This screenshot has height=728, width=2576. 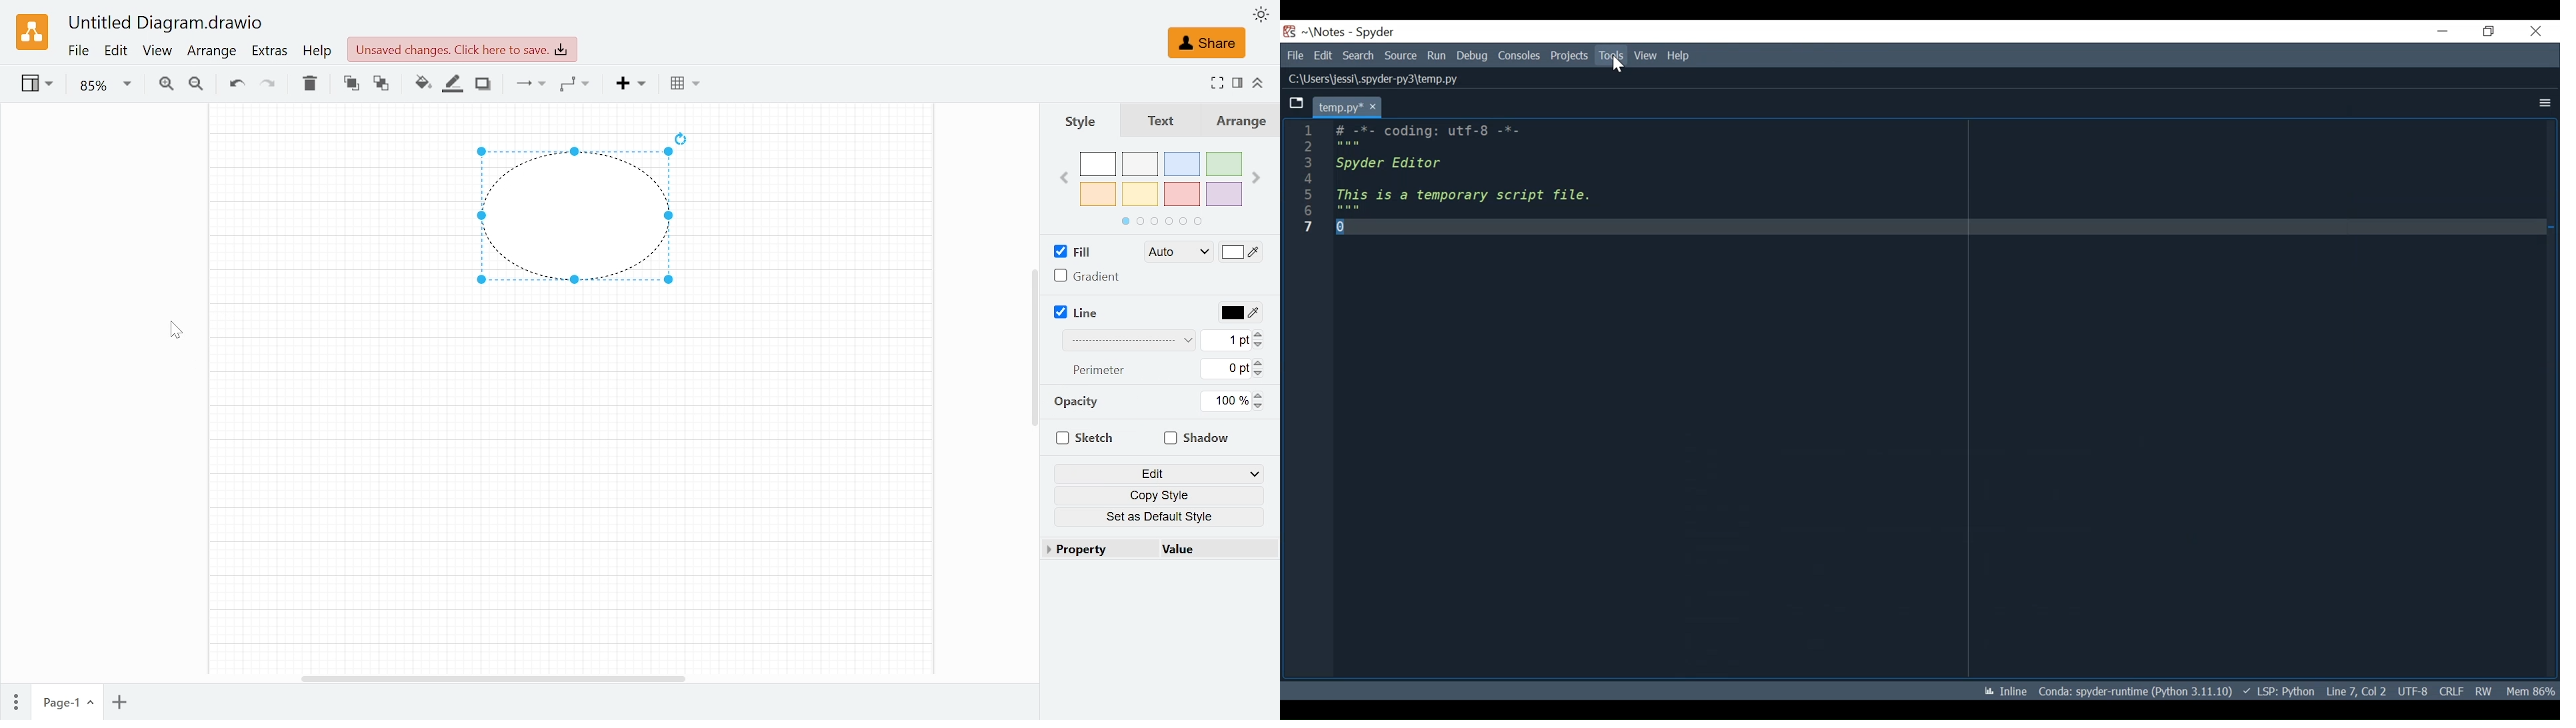 What do you see at coordinates (2488, 691) in the screenshot?
I see `File Permission` at bounding box center [2488, 691].